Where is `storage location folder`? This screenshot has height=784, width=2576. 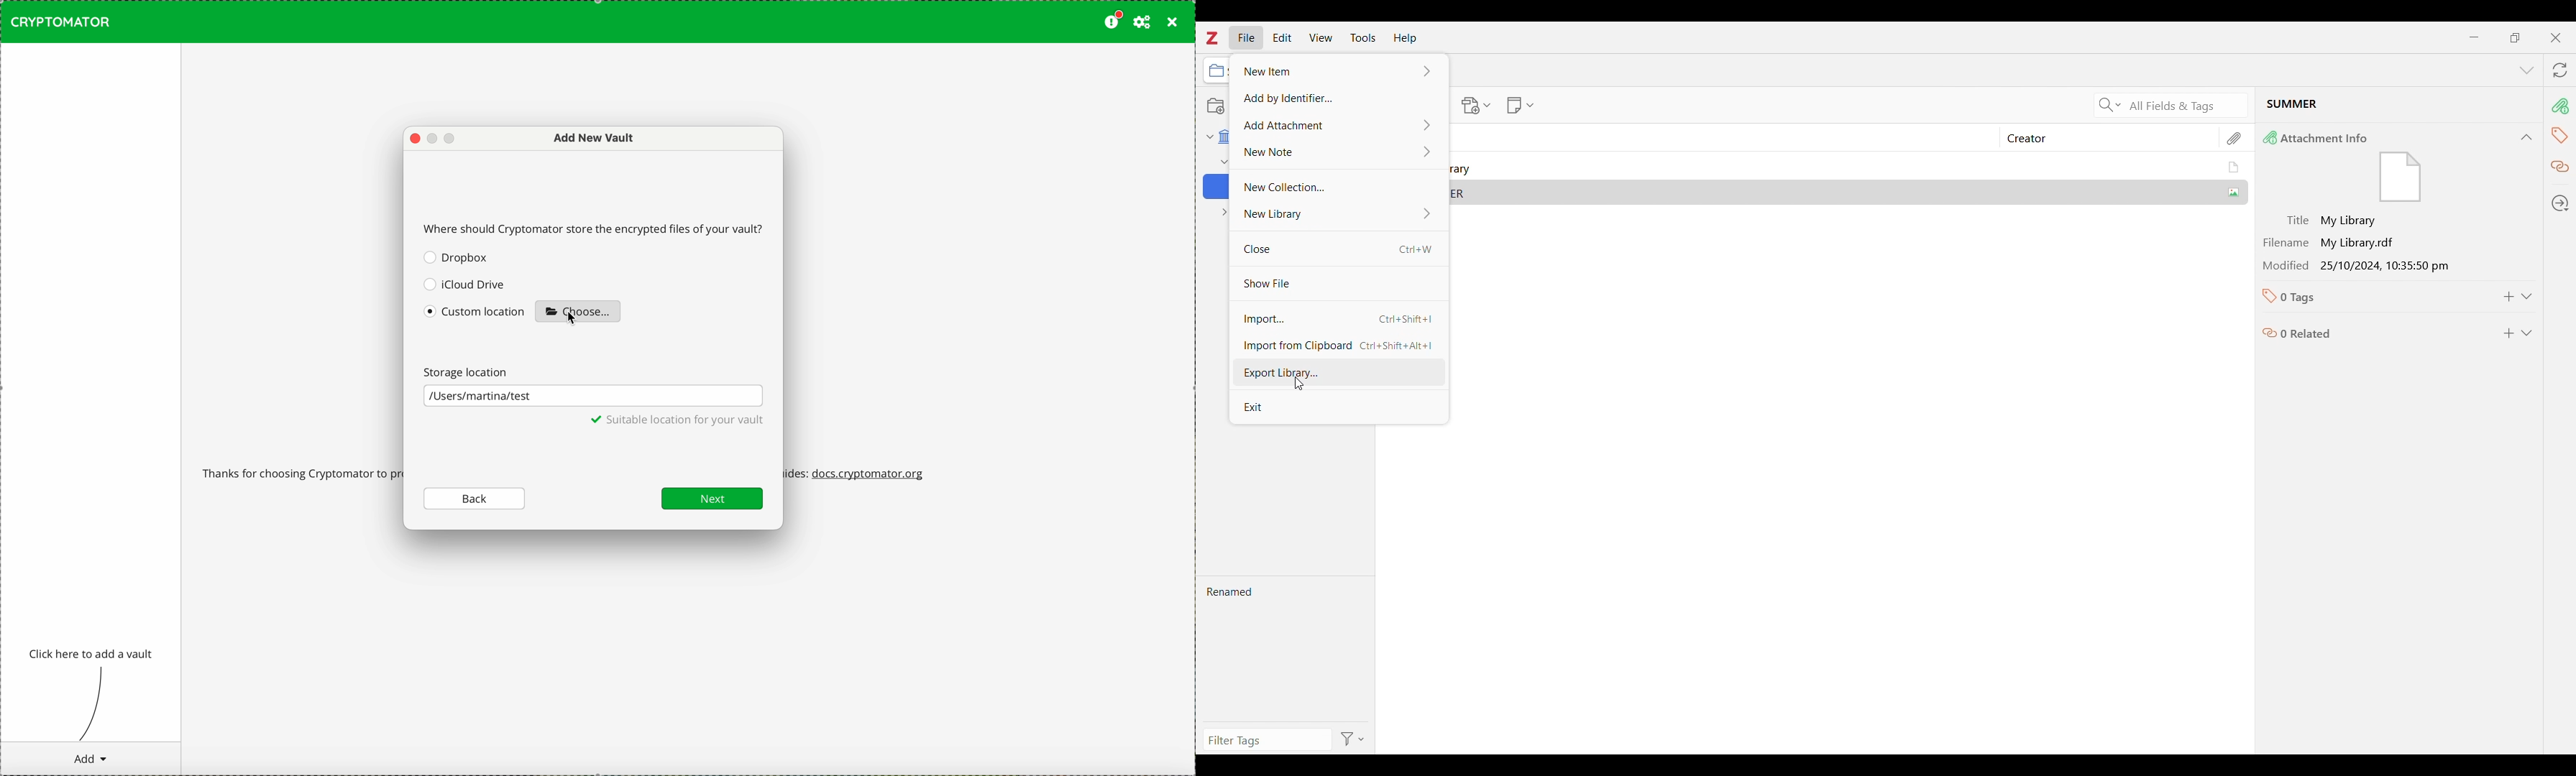 storage location folder is located at coordinates (593, 396).